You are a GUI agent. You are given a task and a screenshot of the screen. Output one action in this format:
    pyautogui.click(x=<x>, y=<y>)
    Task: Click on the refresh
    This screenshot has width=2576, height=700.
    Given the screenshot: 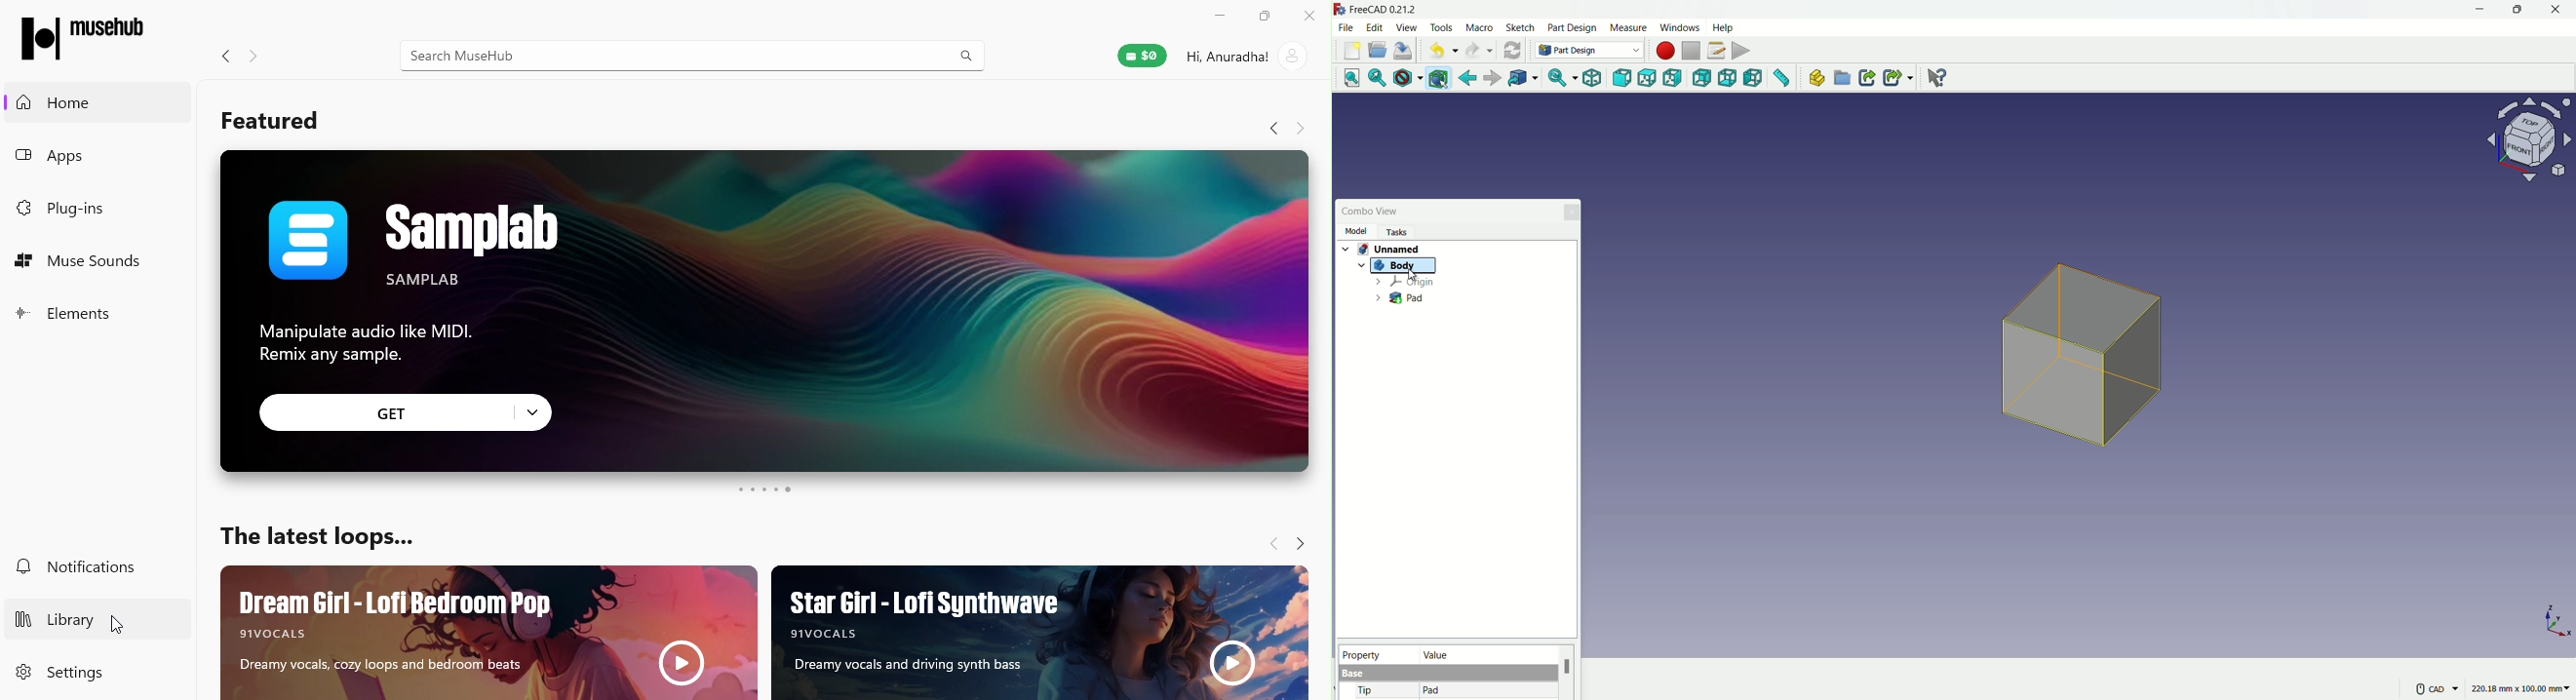 What is the action you would take?
    pyautogui.click(x=1512, y=49)
    